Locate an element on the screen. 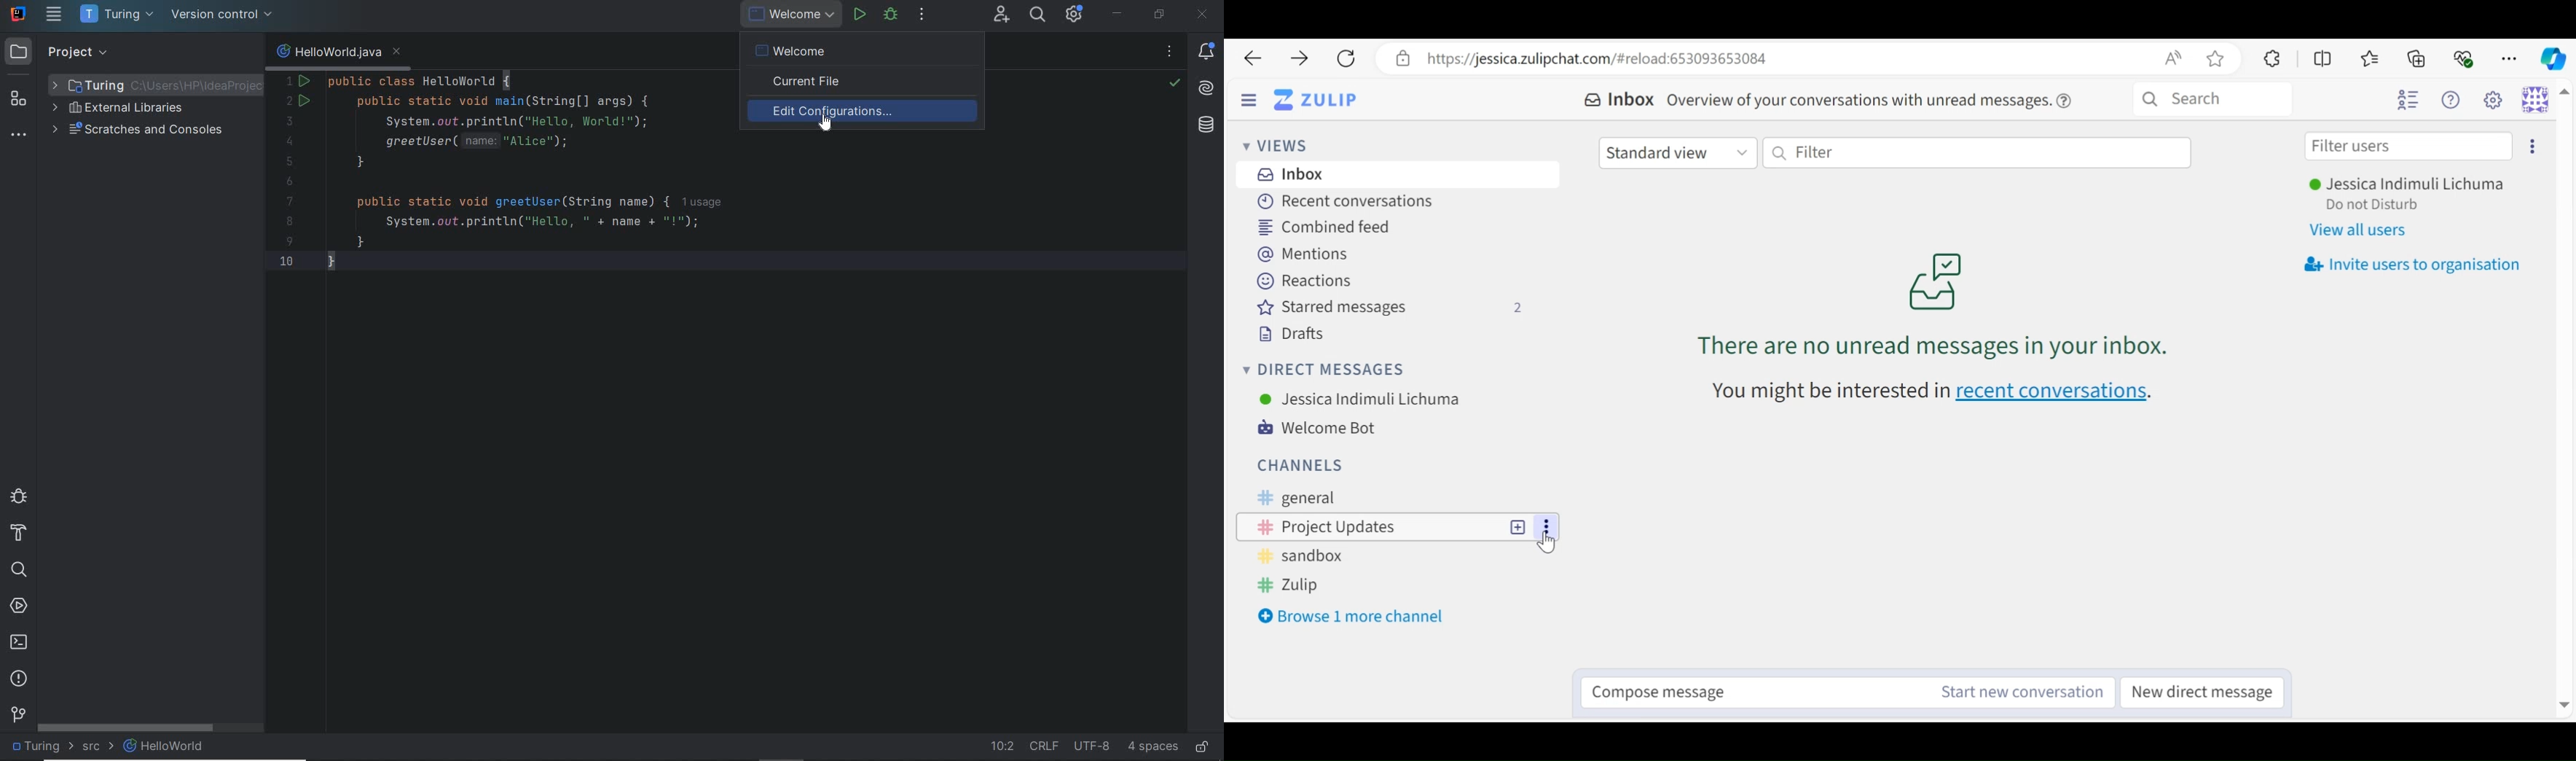  Up is located at coordinates (2565, 94).